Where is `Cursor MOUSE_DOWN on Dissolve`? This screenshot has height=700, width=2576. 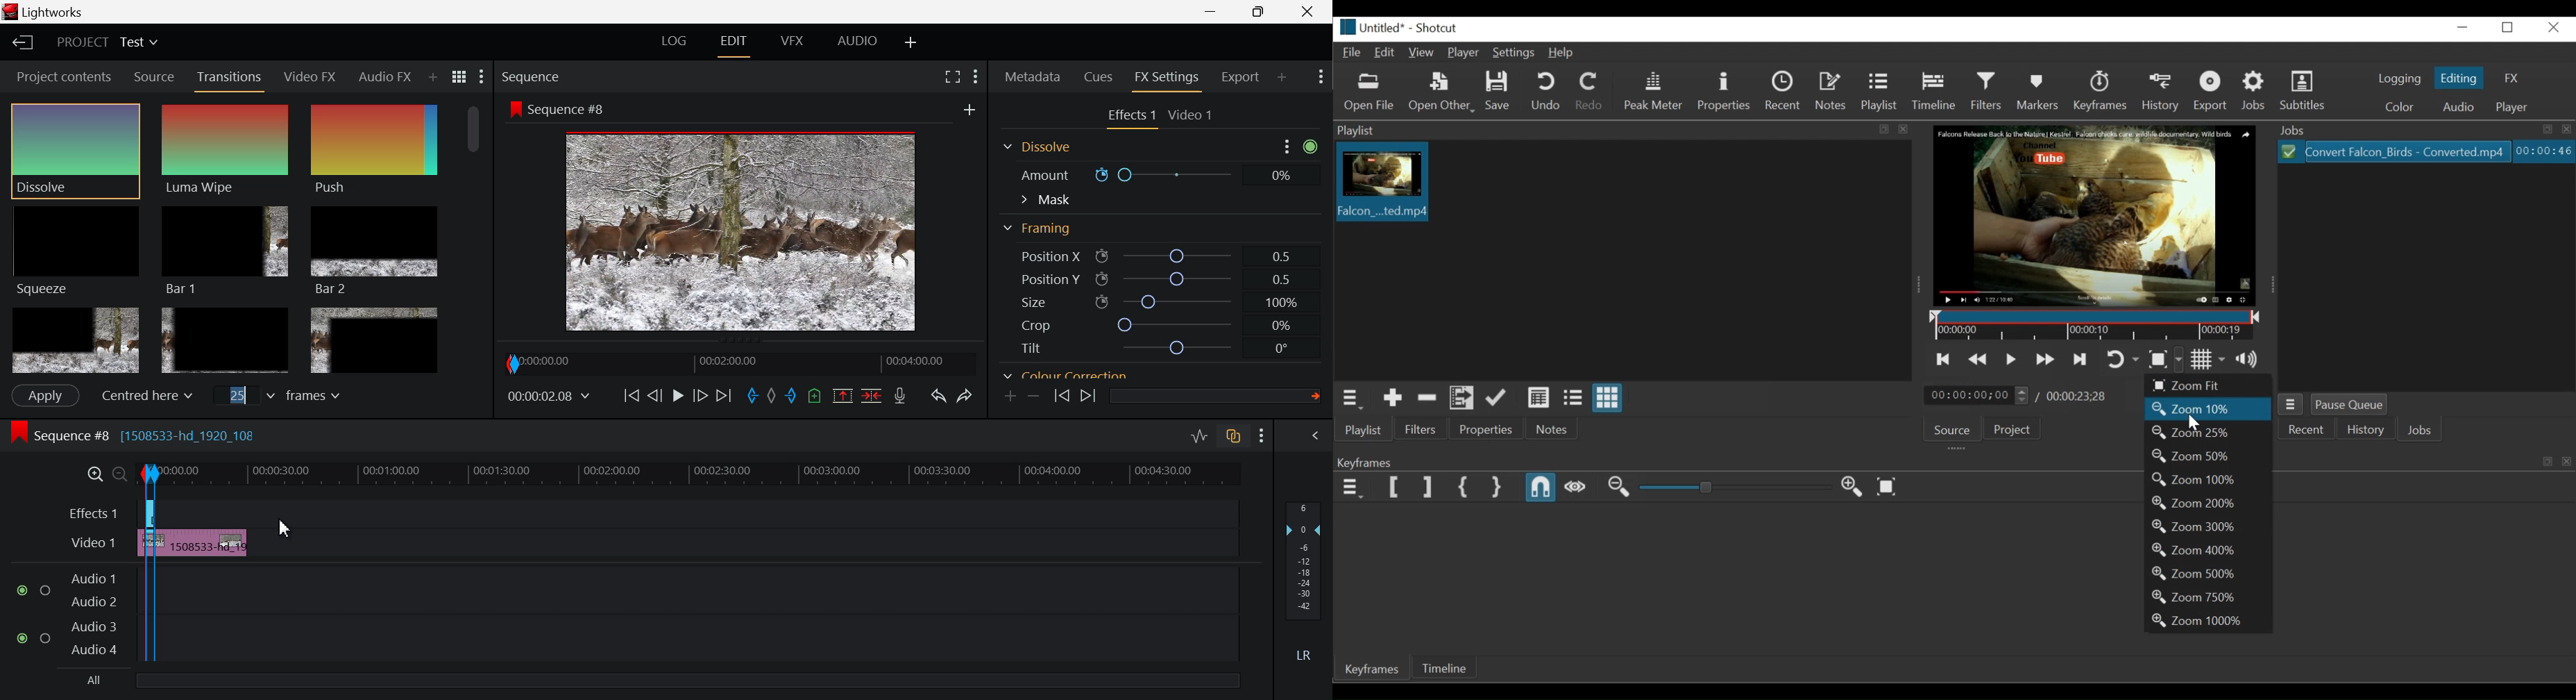
Cursor MOUSE_DOWN on Dissolve is located at coordinates (76, 151).